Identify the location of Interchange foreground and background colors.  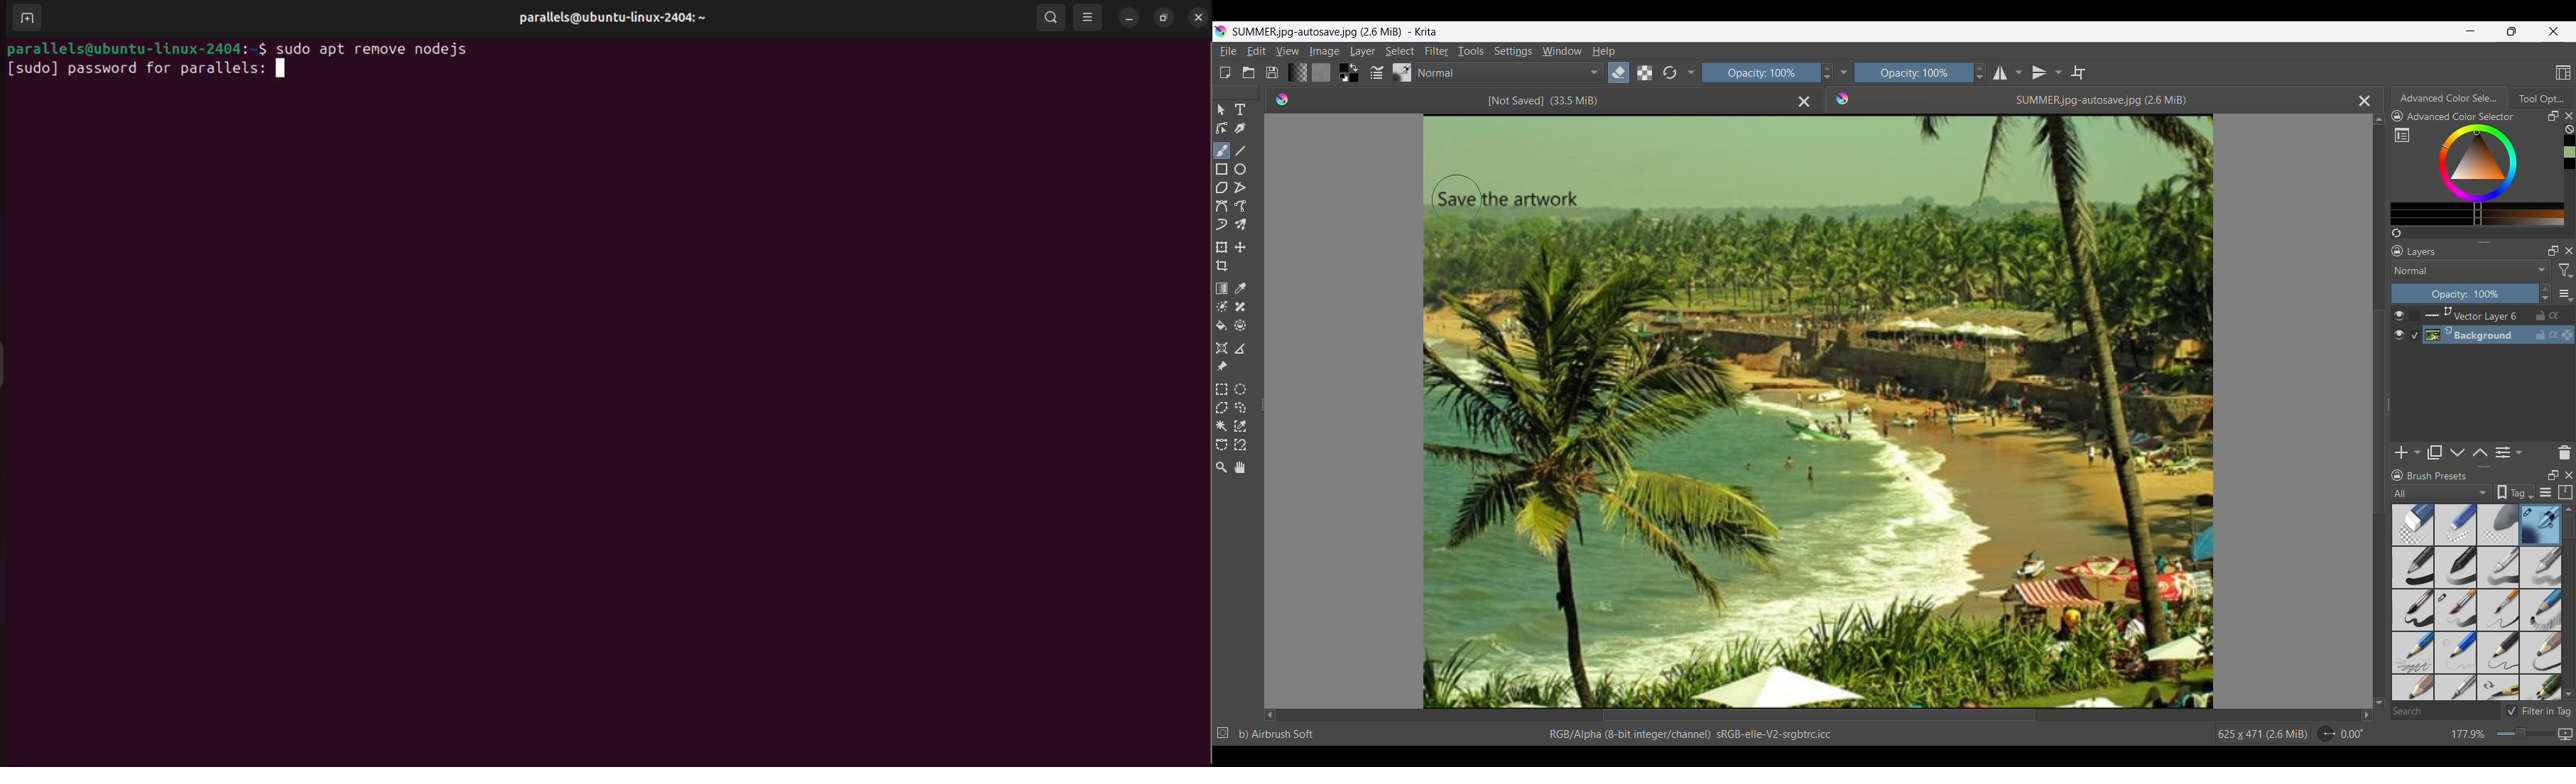
(1356, 67).